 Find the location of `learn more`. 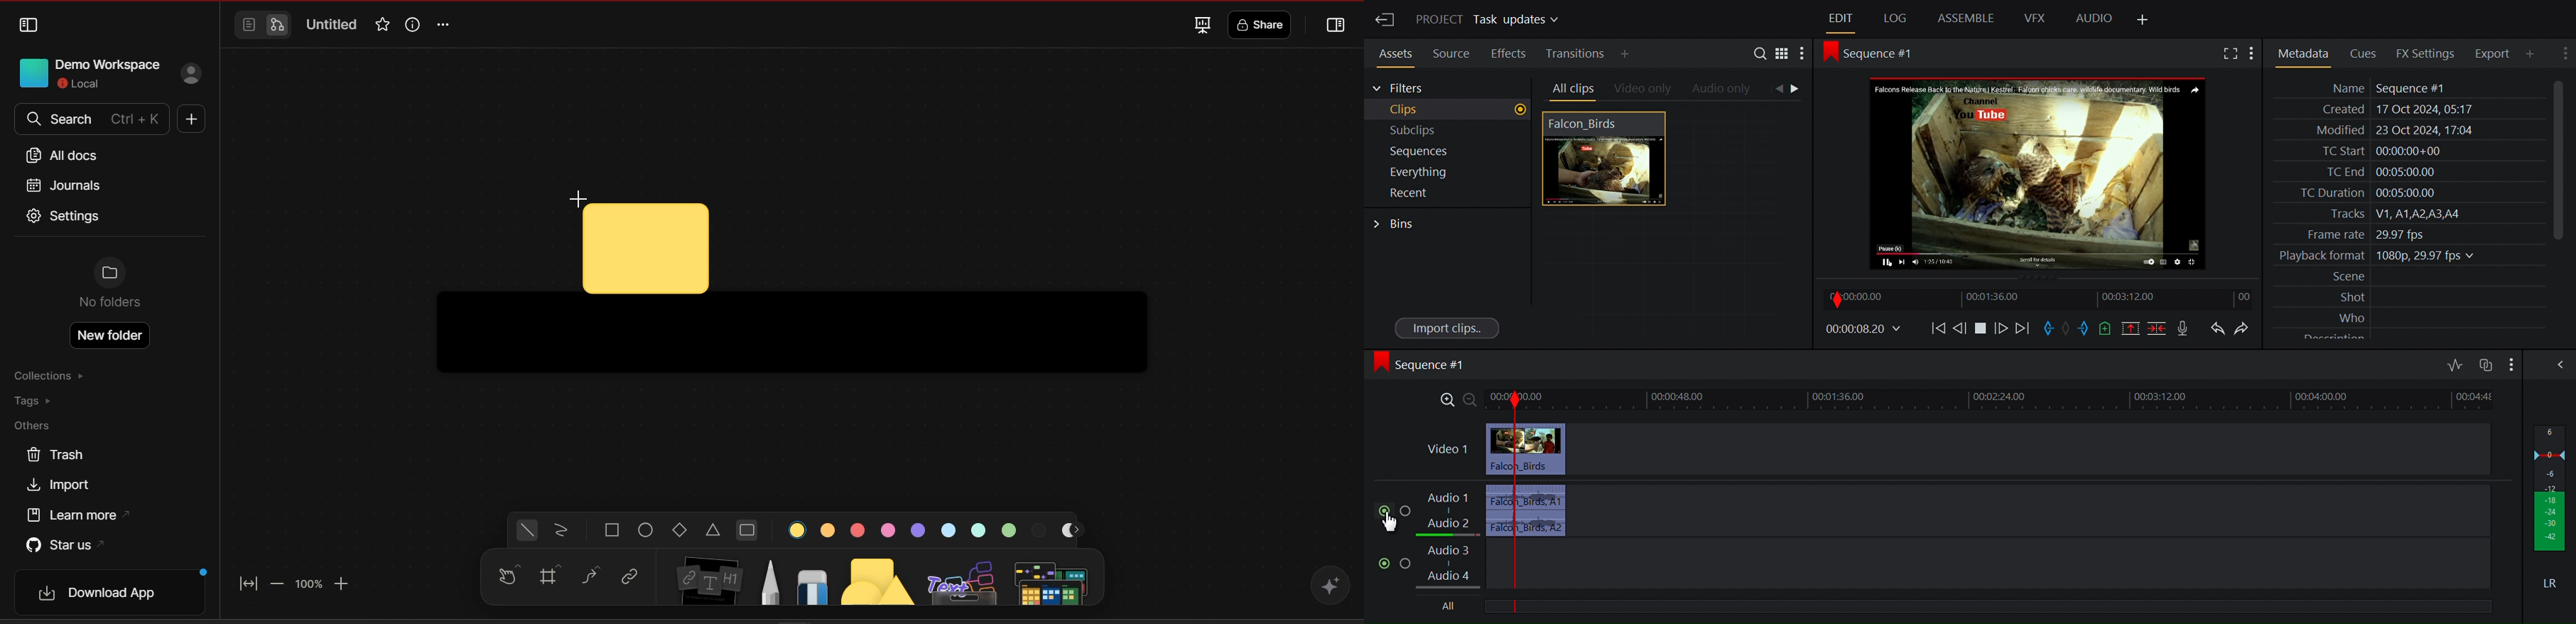

learn more is located at coordinates (82, 515).